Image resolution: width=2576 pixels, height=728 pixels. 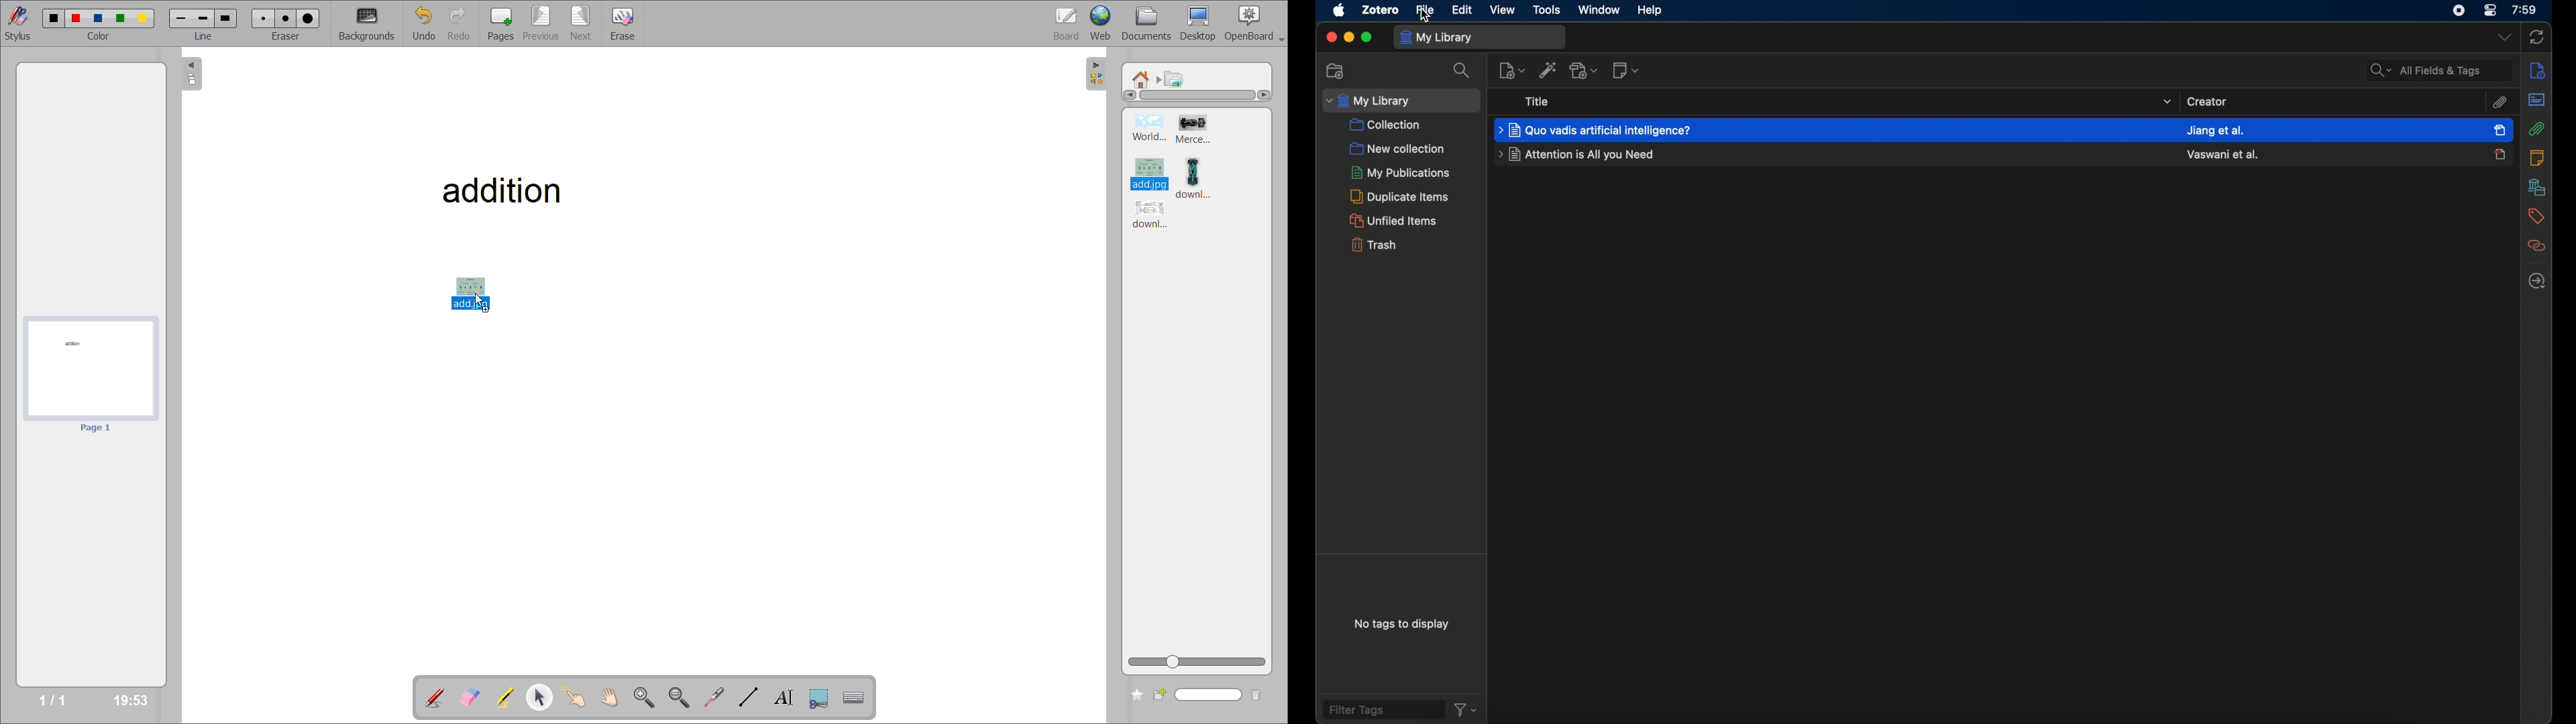 What do you see at coordinates (309, 17) in the screenshot?
I see `eraser 3` at bounding box center [309, 17].